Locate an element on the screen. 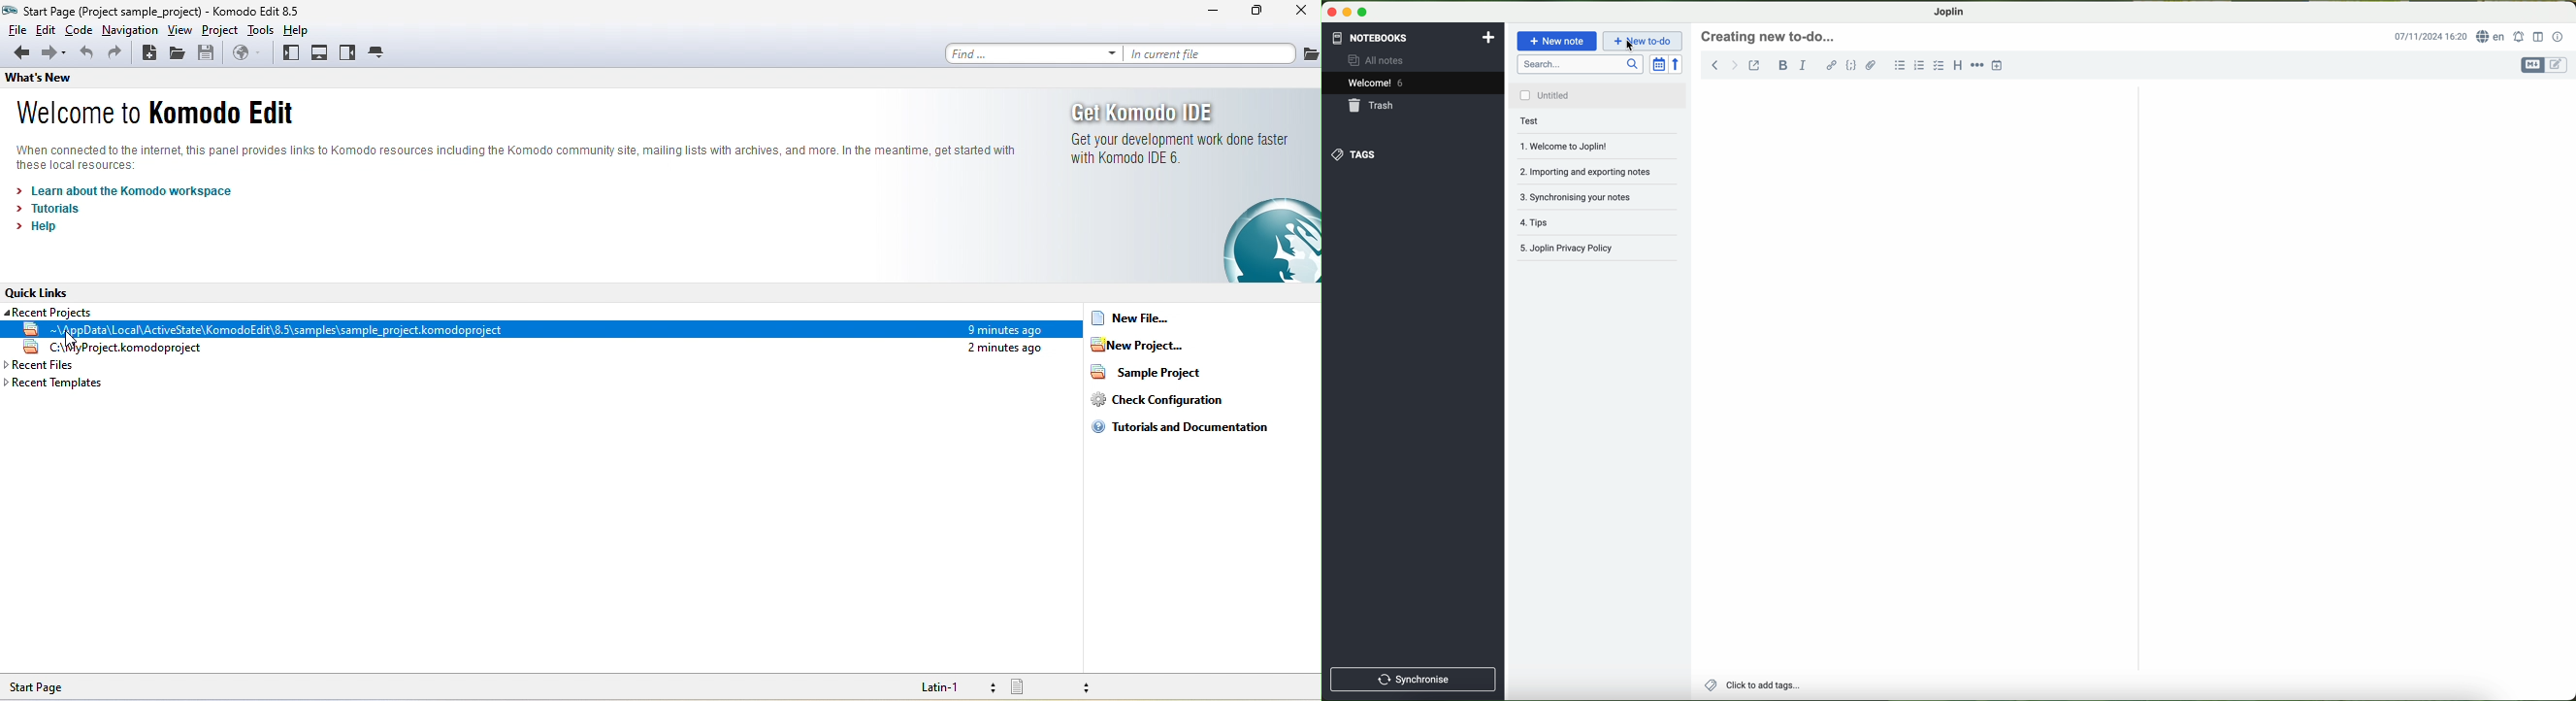 This screenshot has height=728, width=2576. tips is located at coordinates (1553, 219).